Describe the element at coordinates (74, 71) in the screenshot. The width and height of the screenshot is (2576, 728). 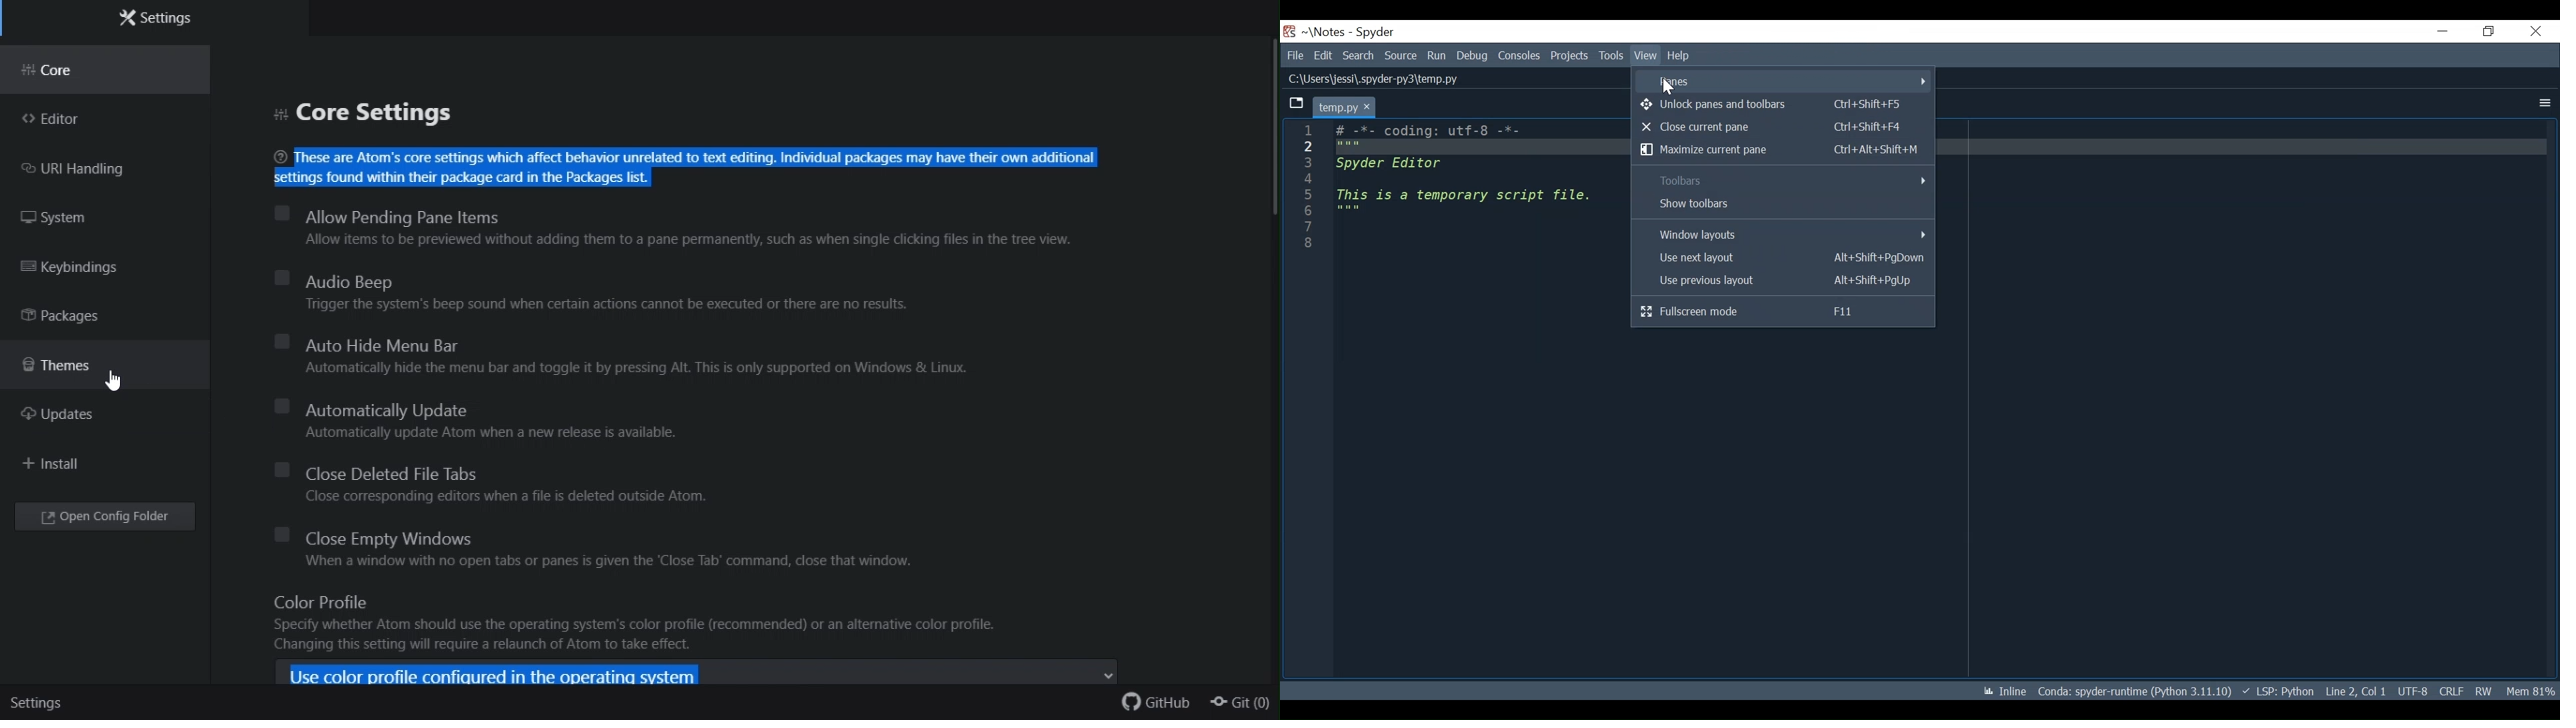
I see `Core` at that location.